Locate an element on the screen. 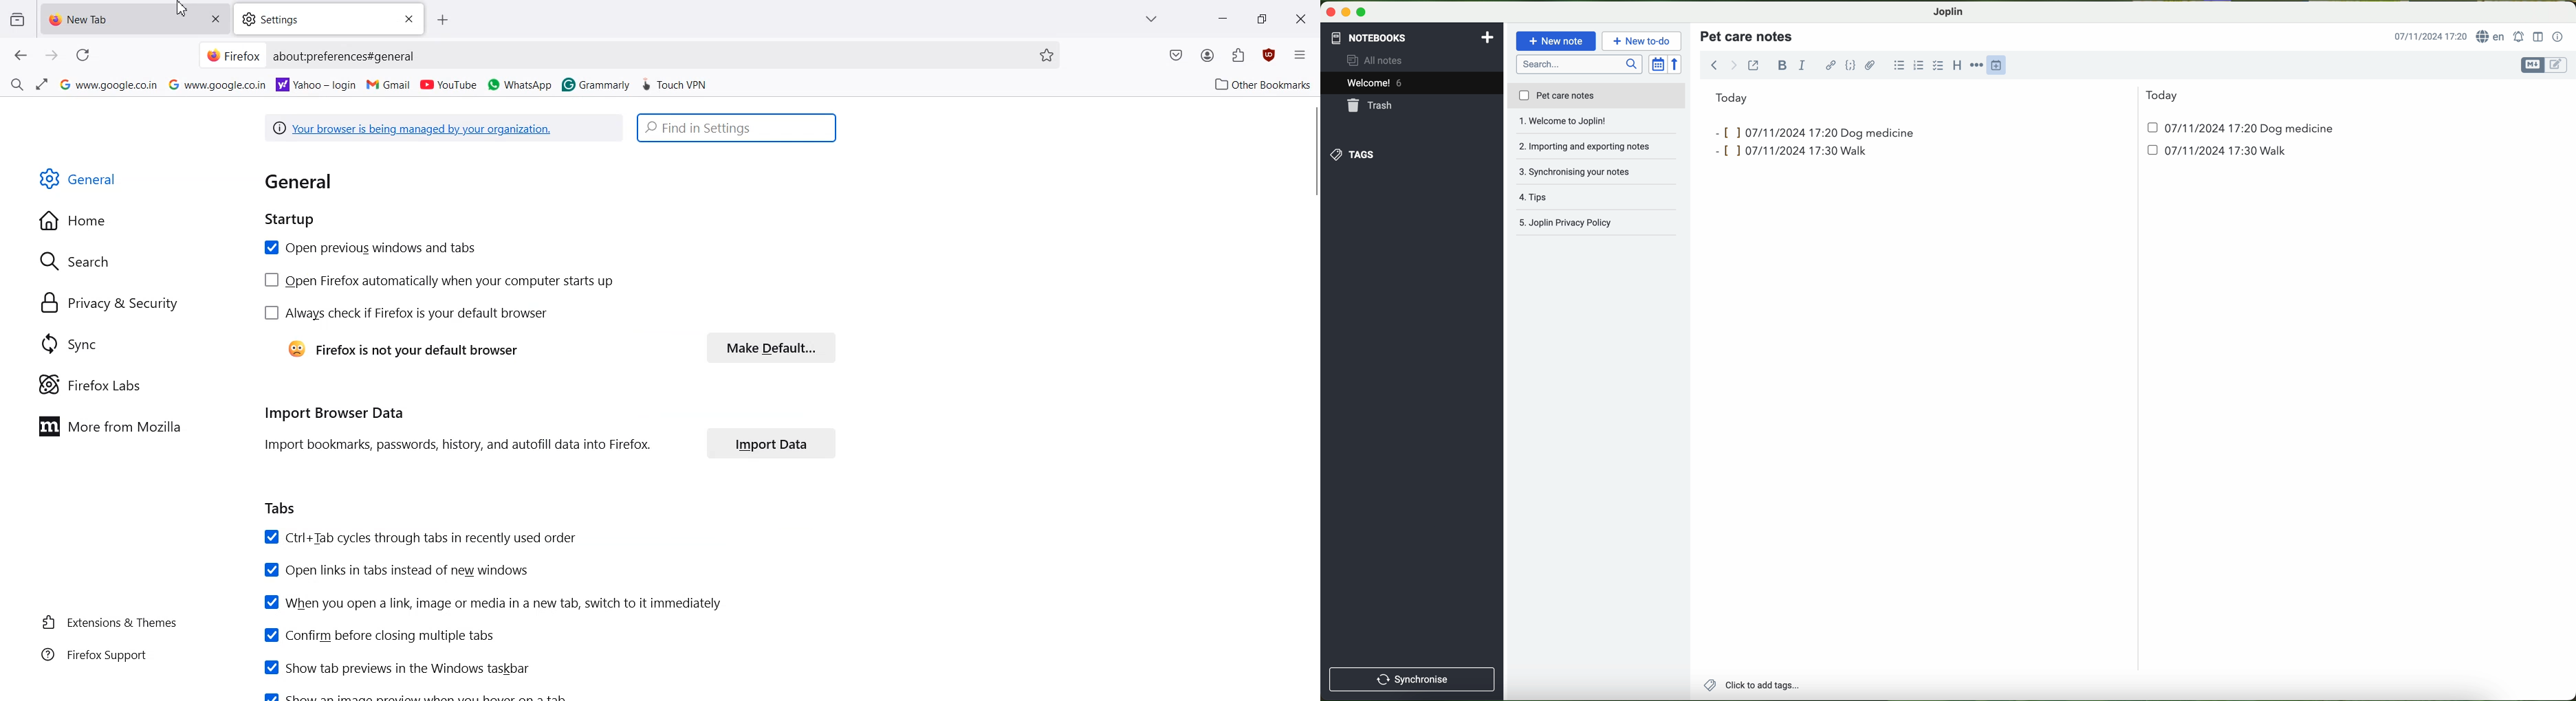 Image resolution: width=2576 pixels, height=728 pixels. toggle sort order field is located at coordinates (1659, 65).